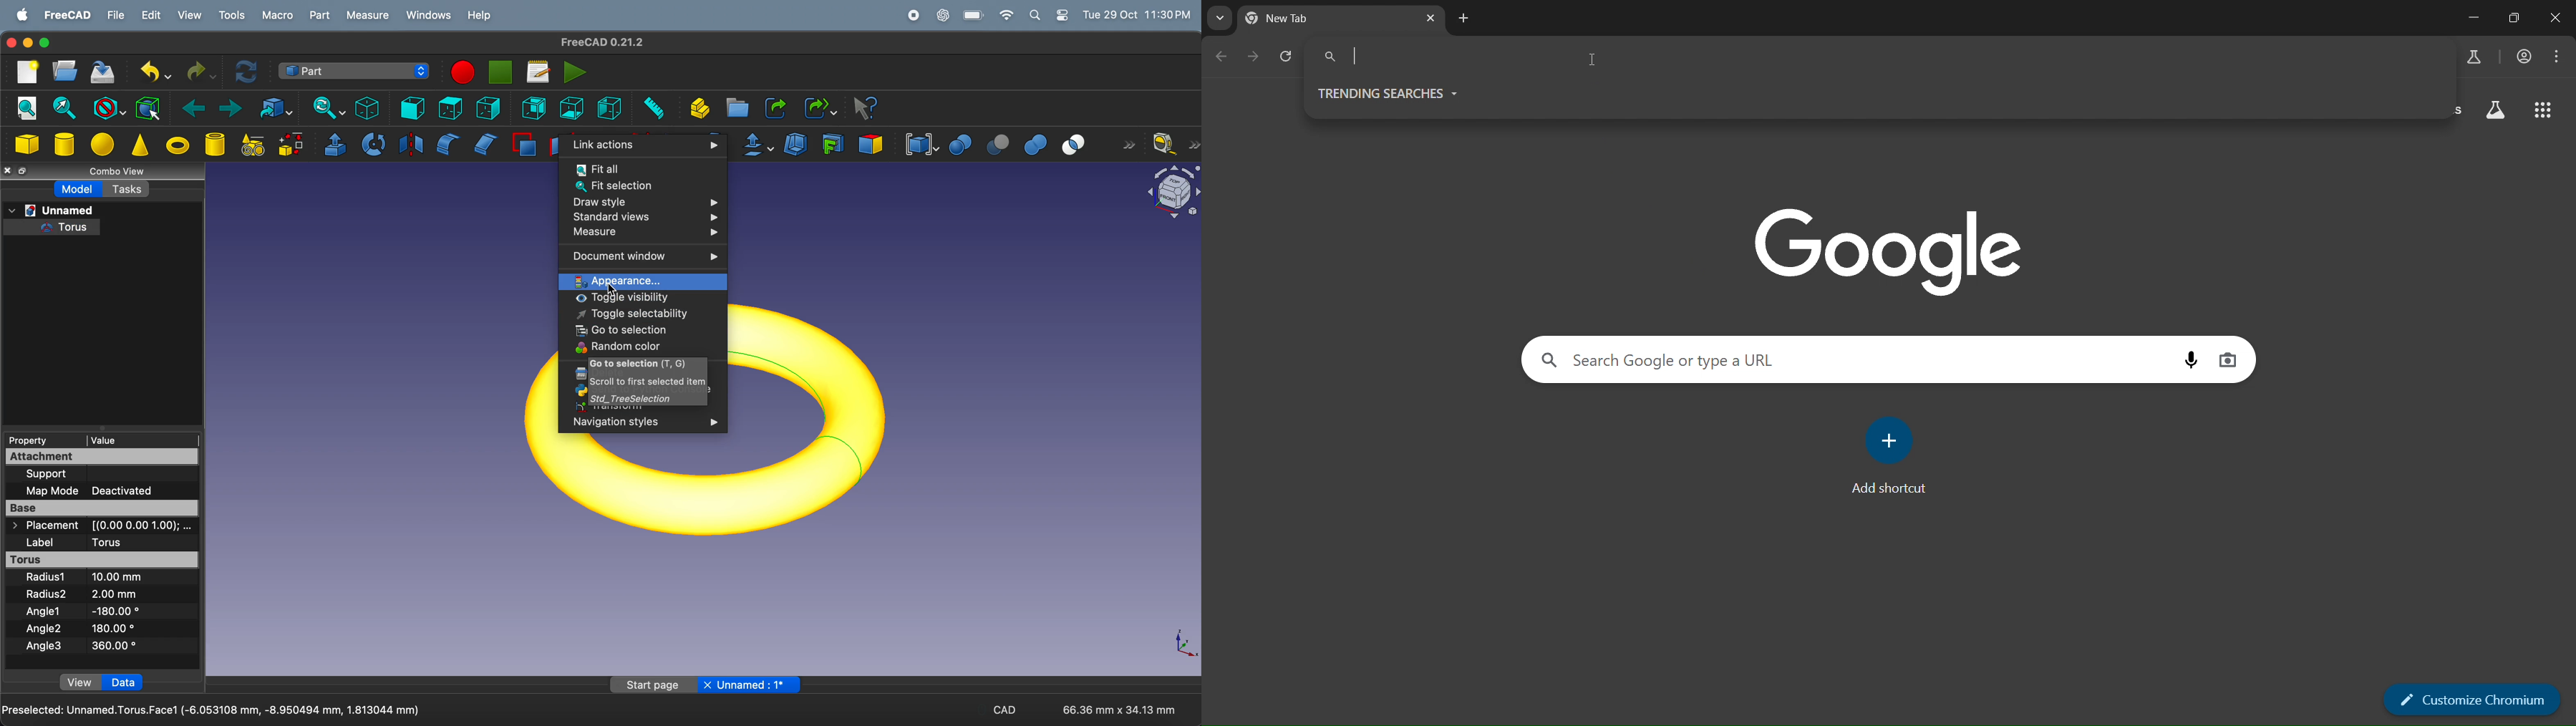  What do you see at coordinates (651, 109) in the screenshot?
I see `measure distance` at bounding box center [651, 109].